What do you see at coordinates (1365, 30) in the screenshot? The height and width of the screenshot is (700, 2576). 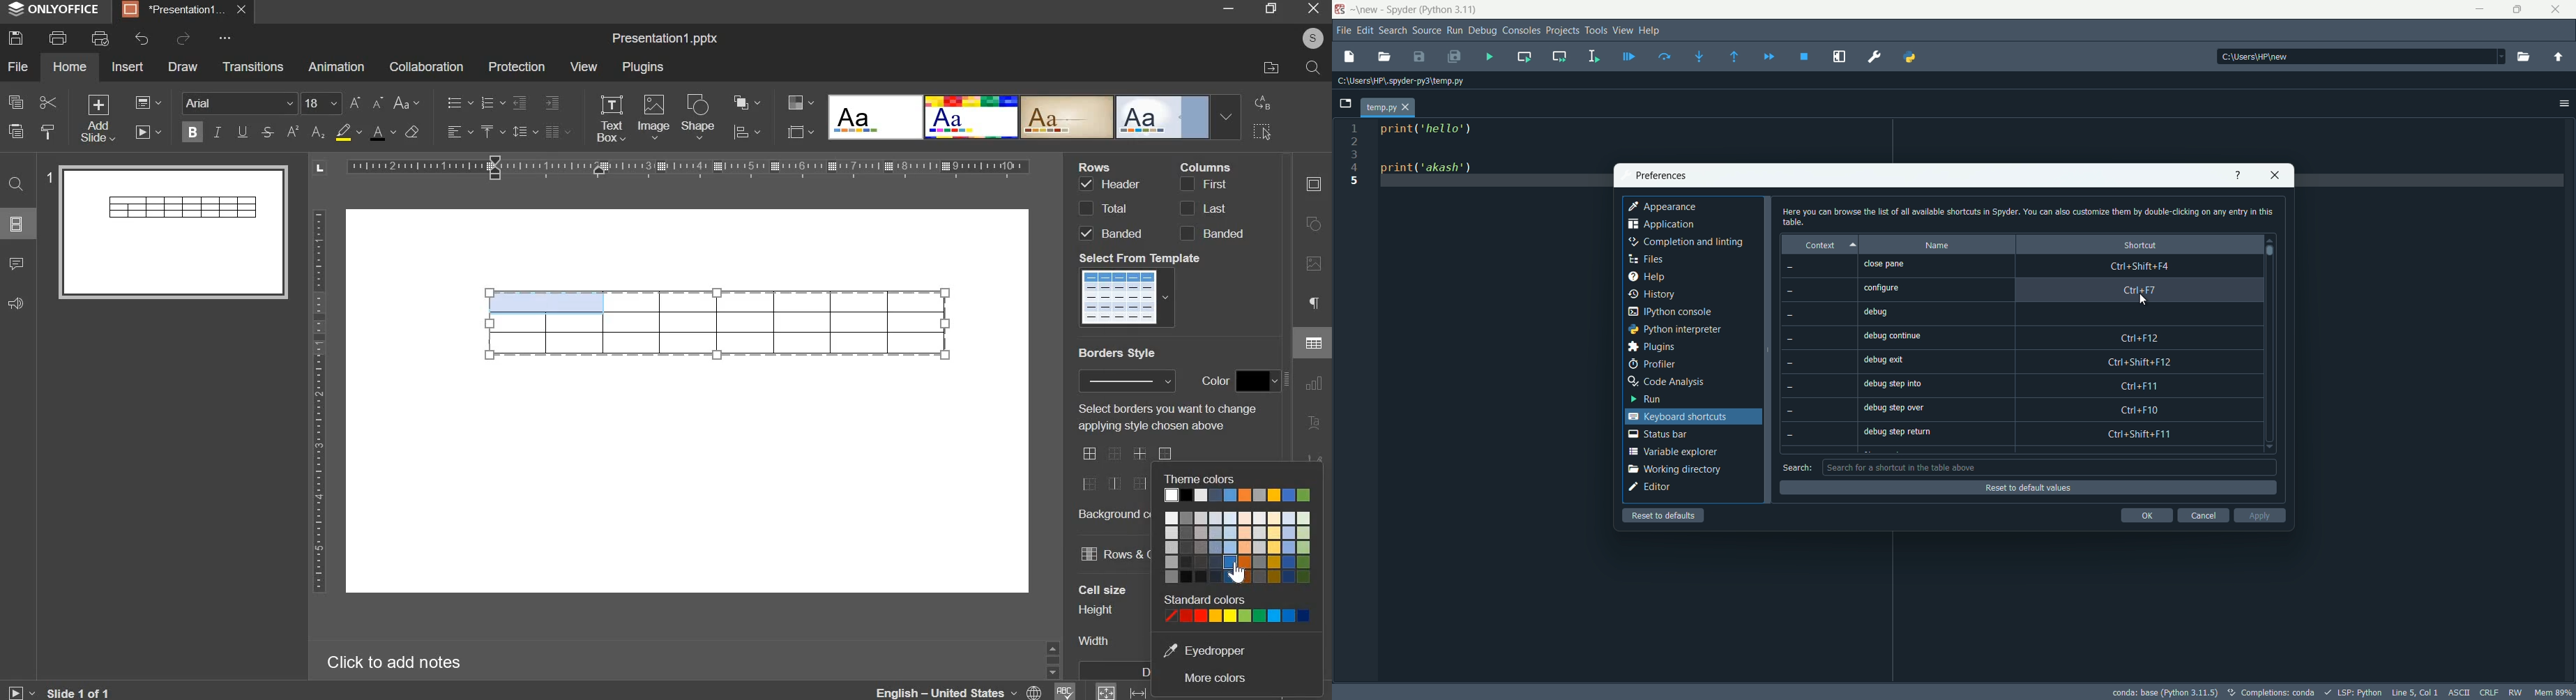 I see `edit menu` at bounding box center [1365, 30].